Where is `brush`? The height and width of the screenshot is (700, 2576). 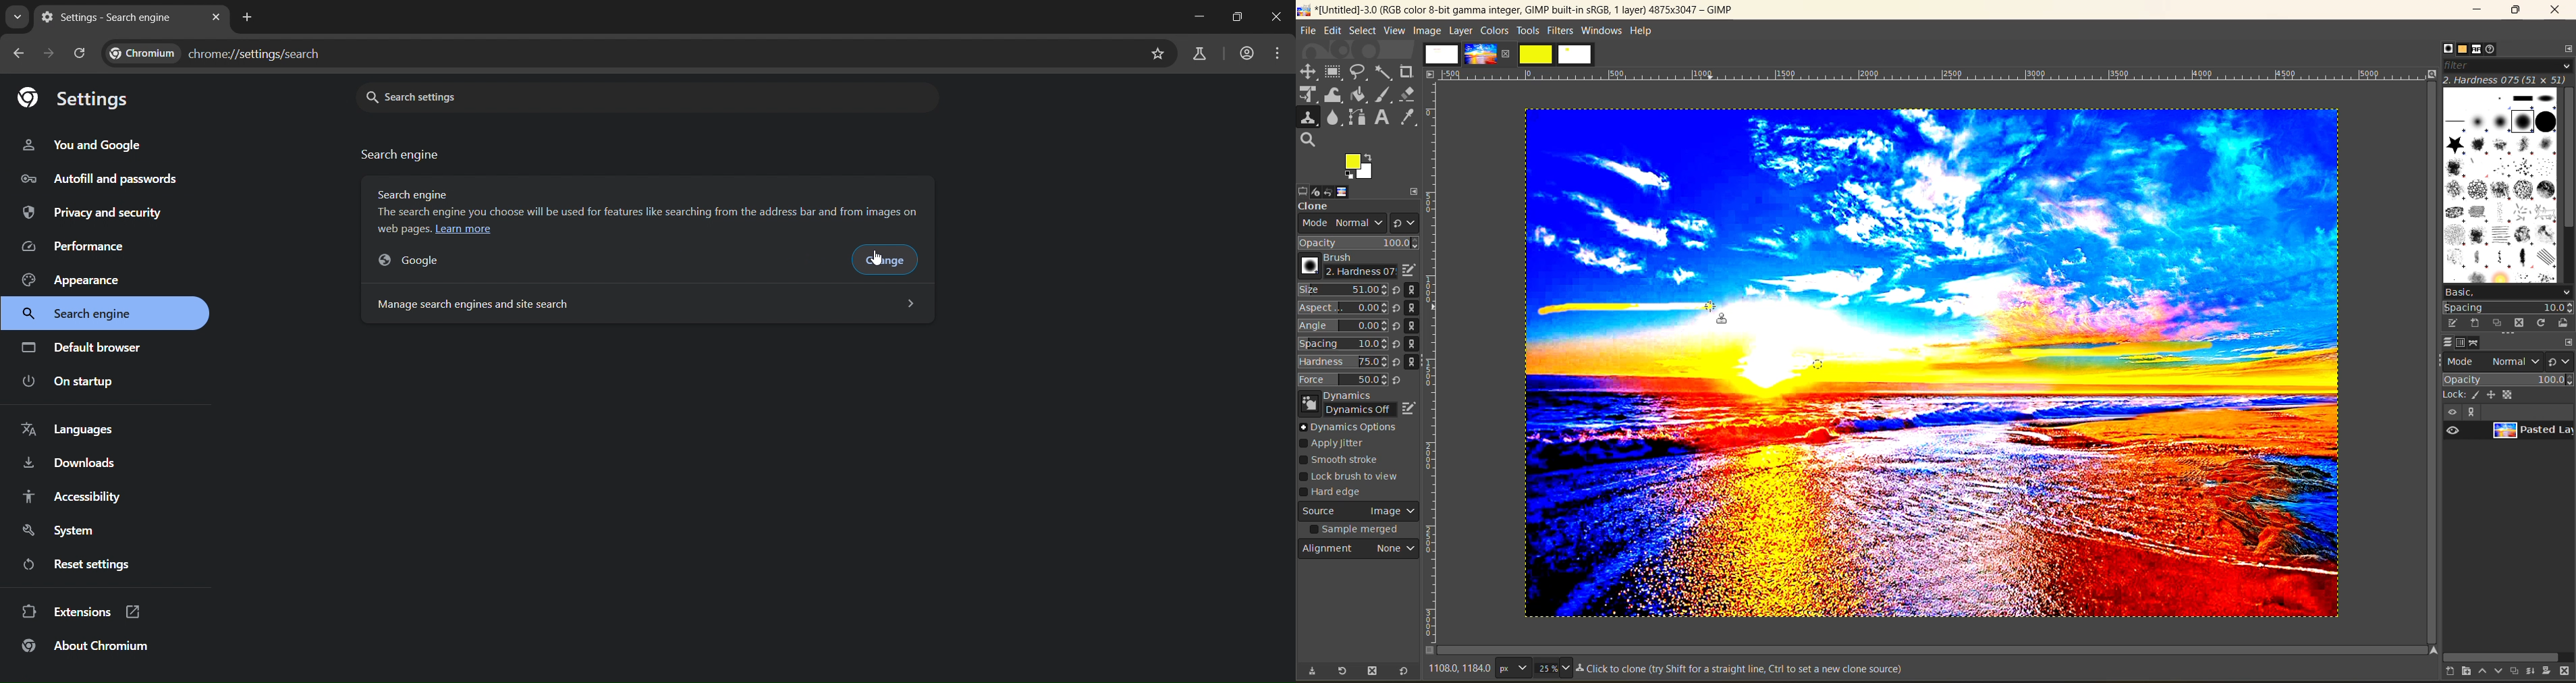 brush is located at coordinates (1344, 266).